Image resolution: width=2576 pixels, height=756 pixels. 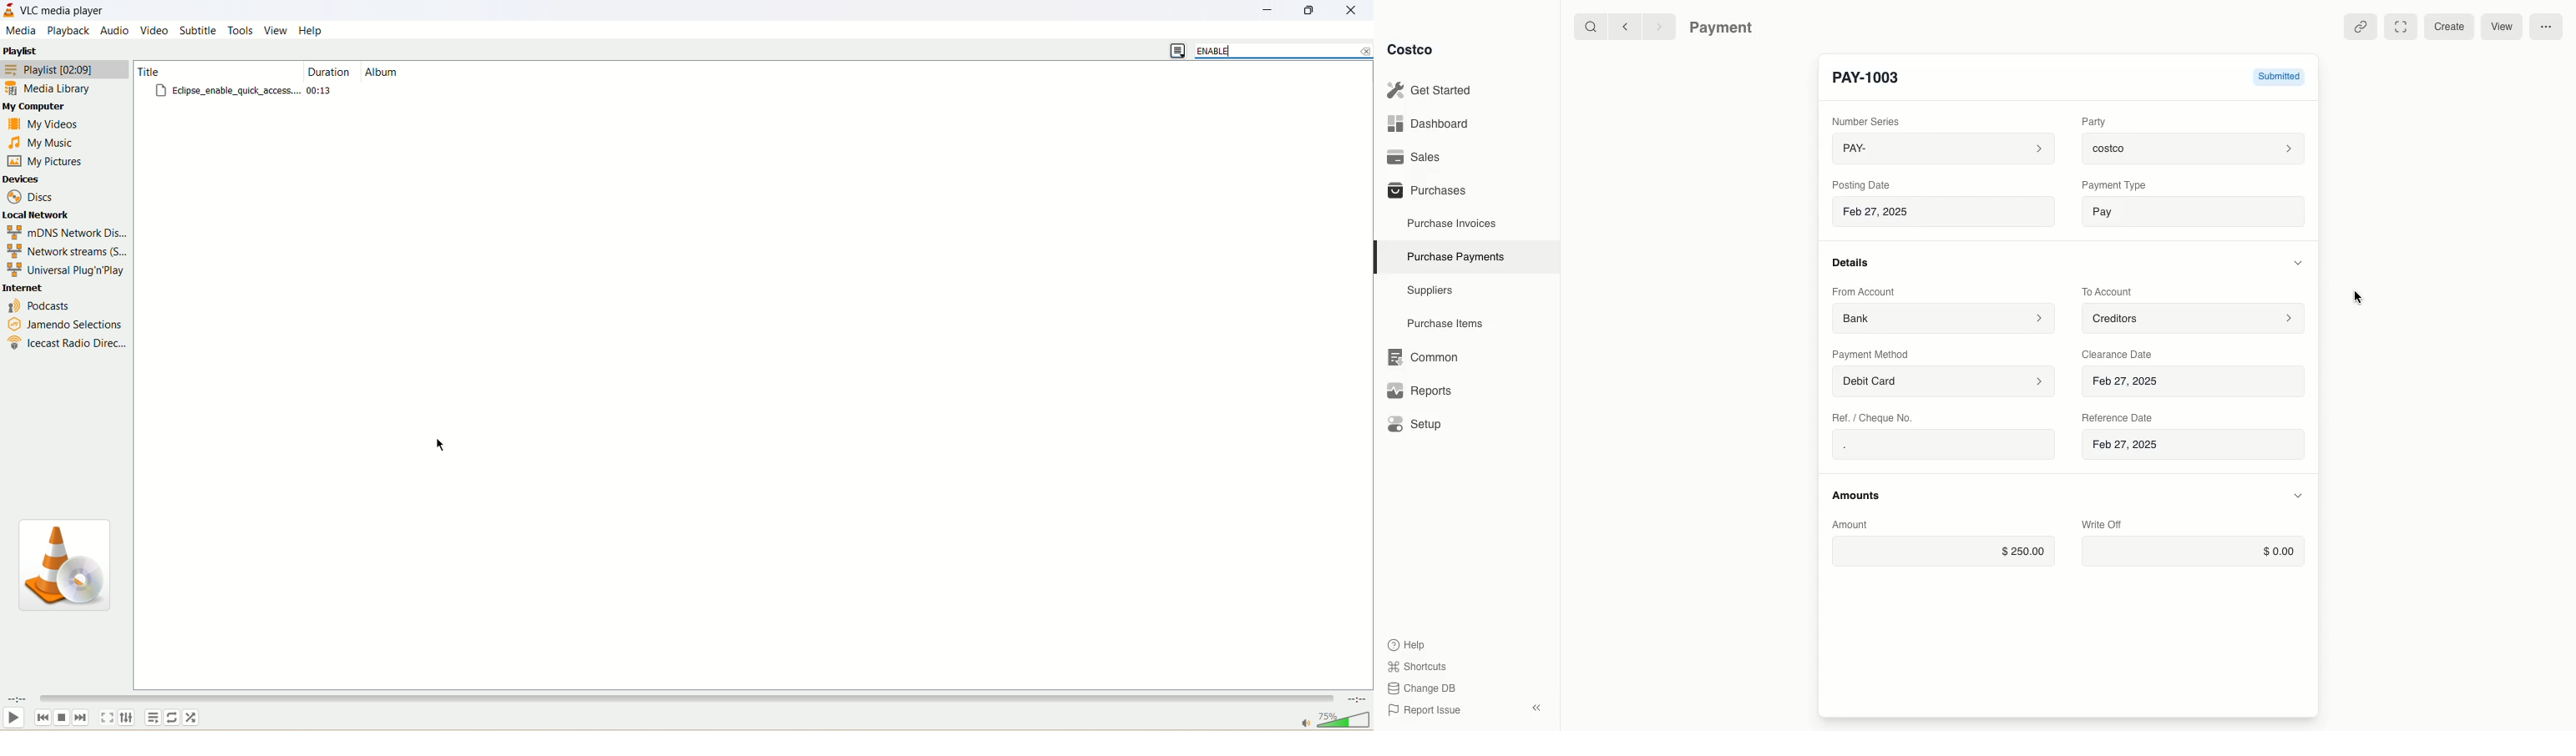 What do you see at coordinates (66, 250) in the screenshot?
I see `network streams` at bounding box center [66, 250].